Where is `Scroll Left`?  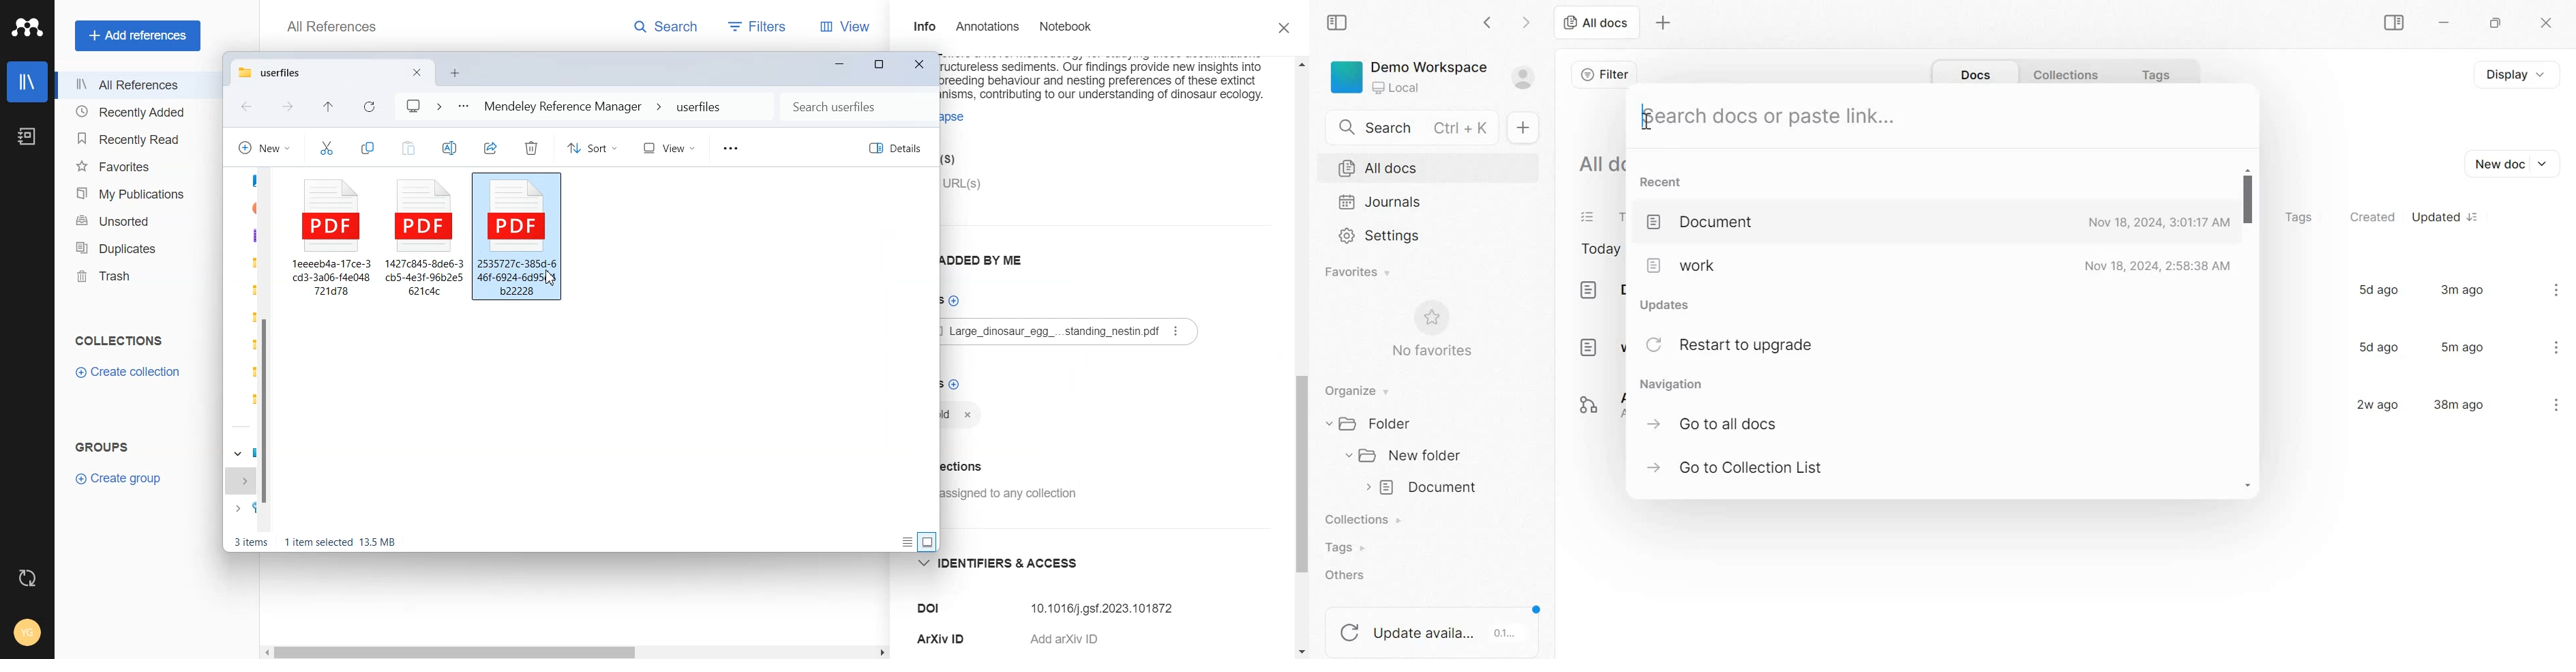 Scroll Left is located at coordinates (265, 652).